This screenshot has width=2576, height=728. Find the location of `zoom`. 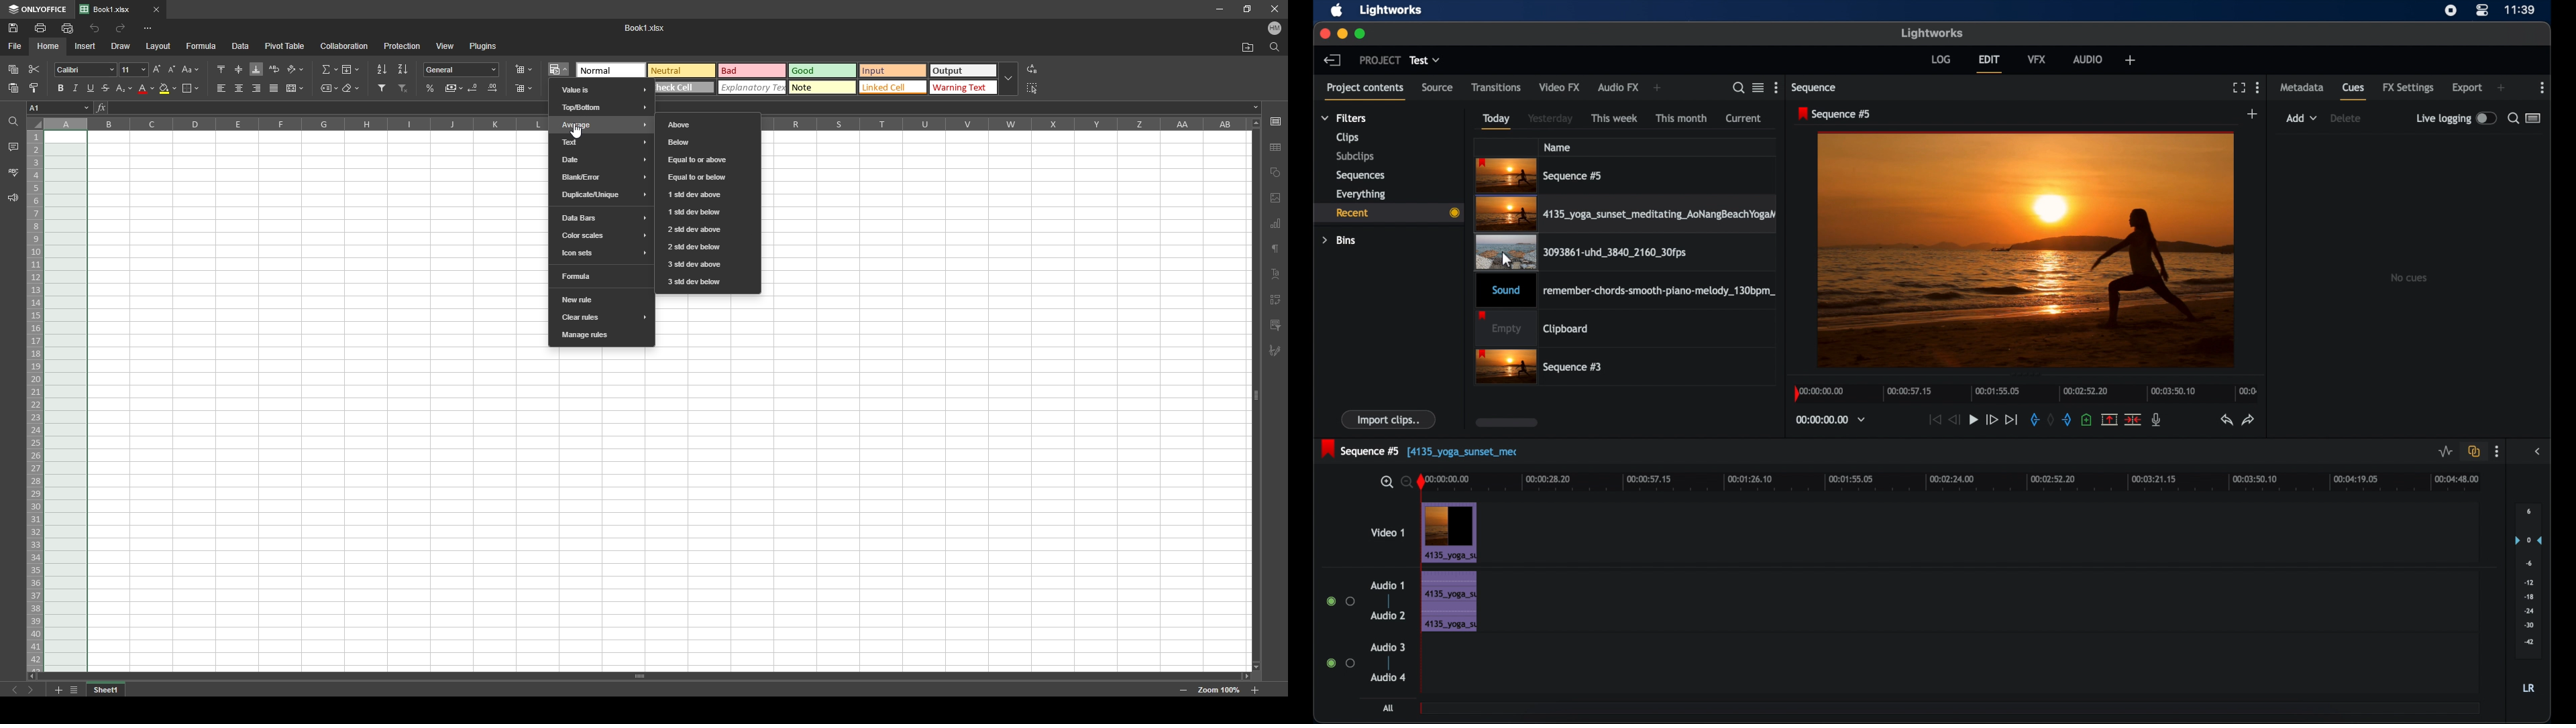

zoom is located at coordinates (1394, 483).